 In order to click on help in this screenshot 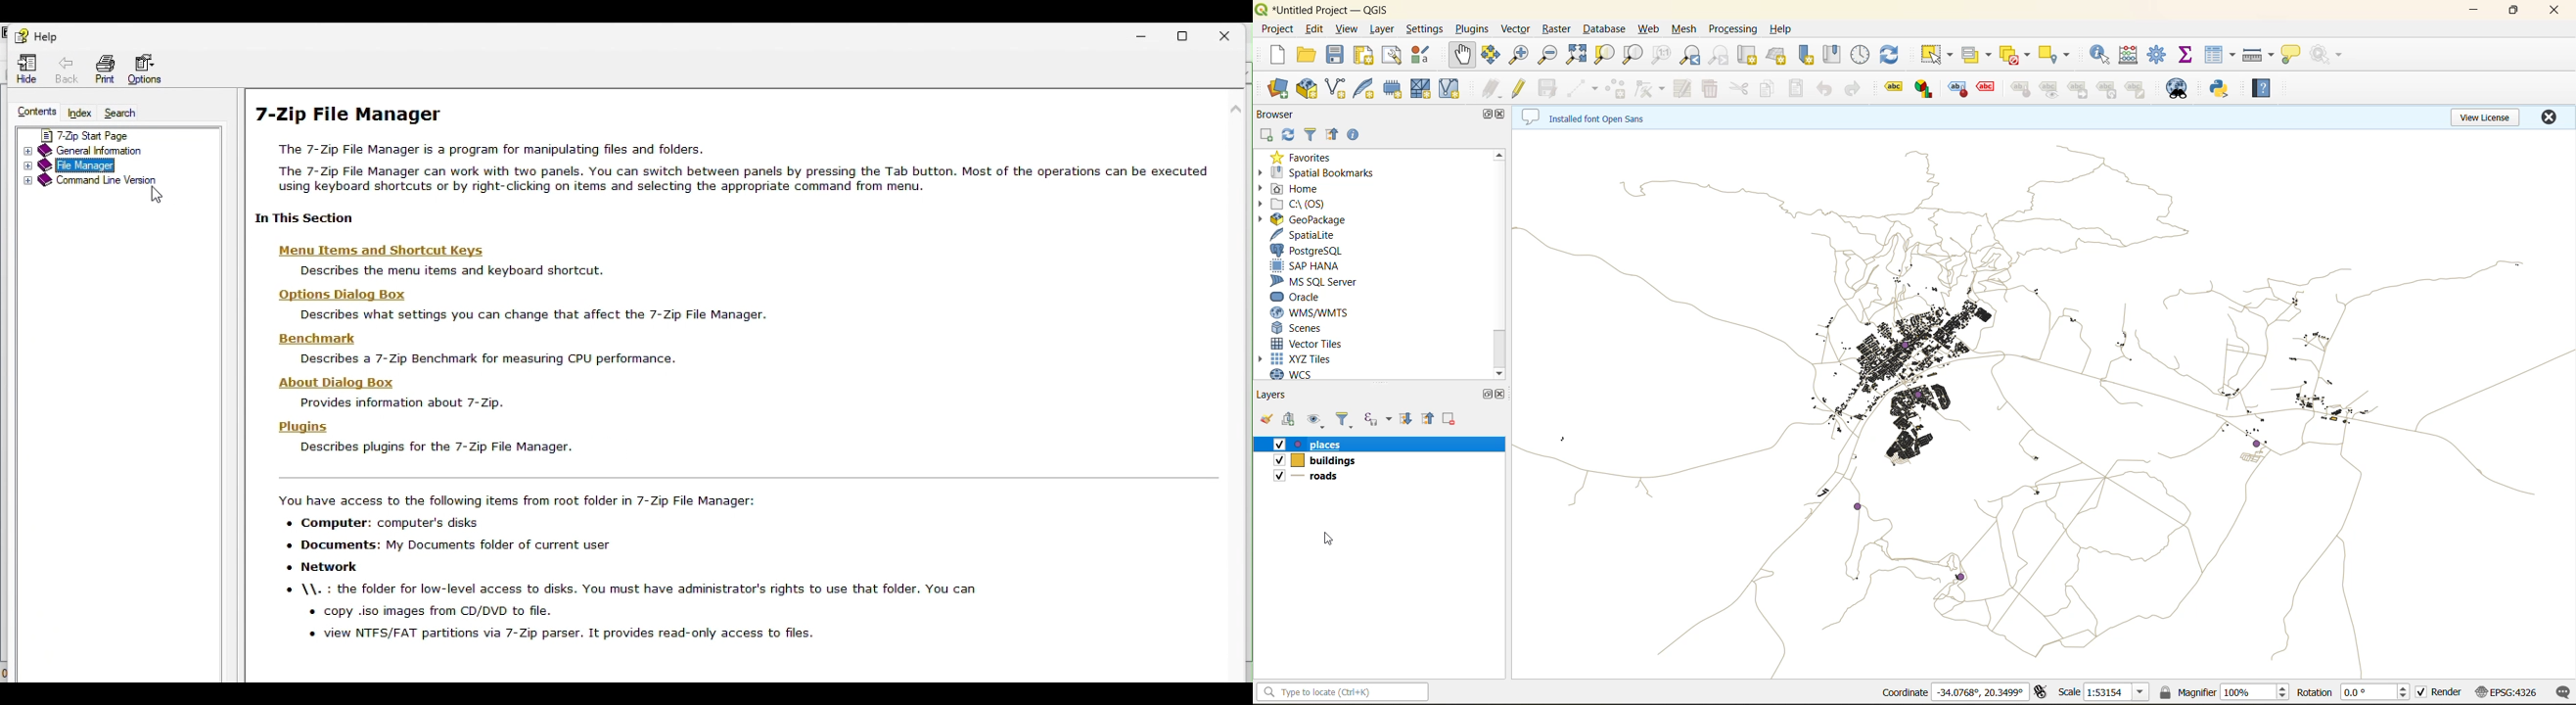, I will do `click(2265, 88)`.